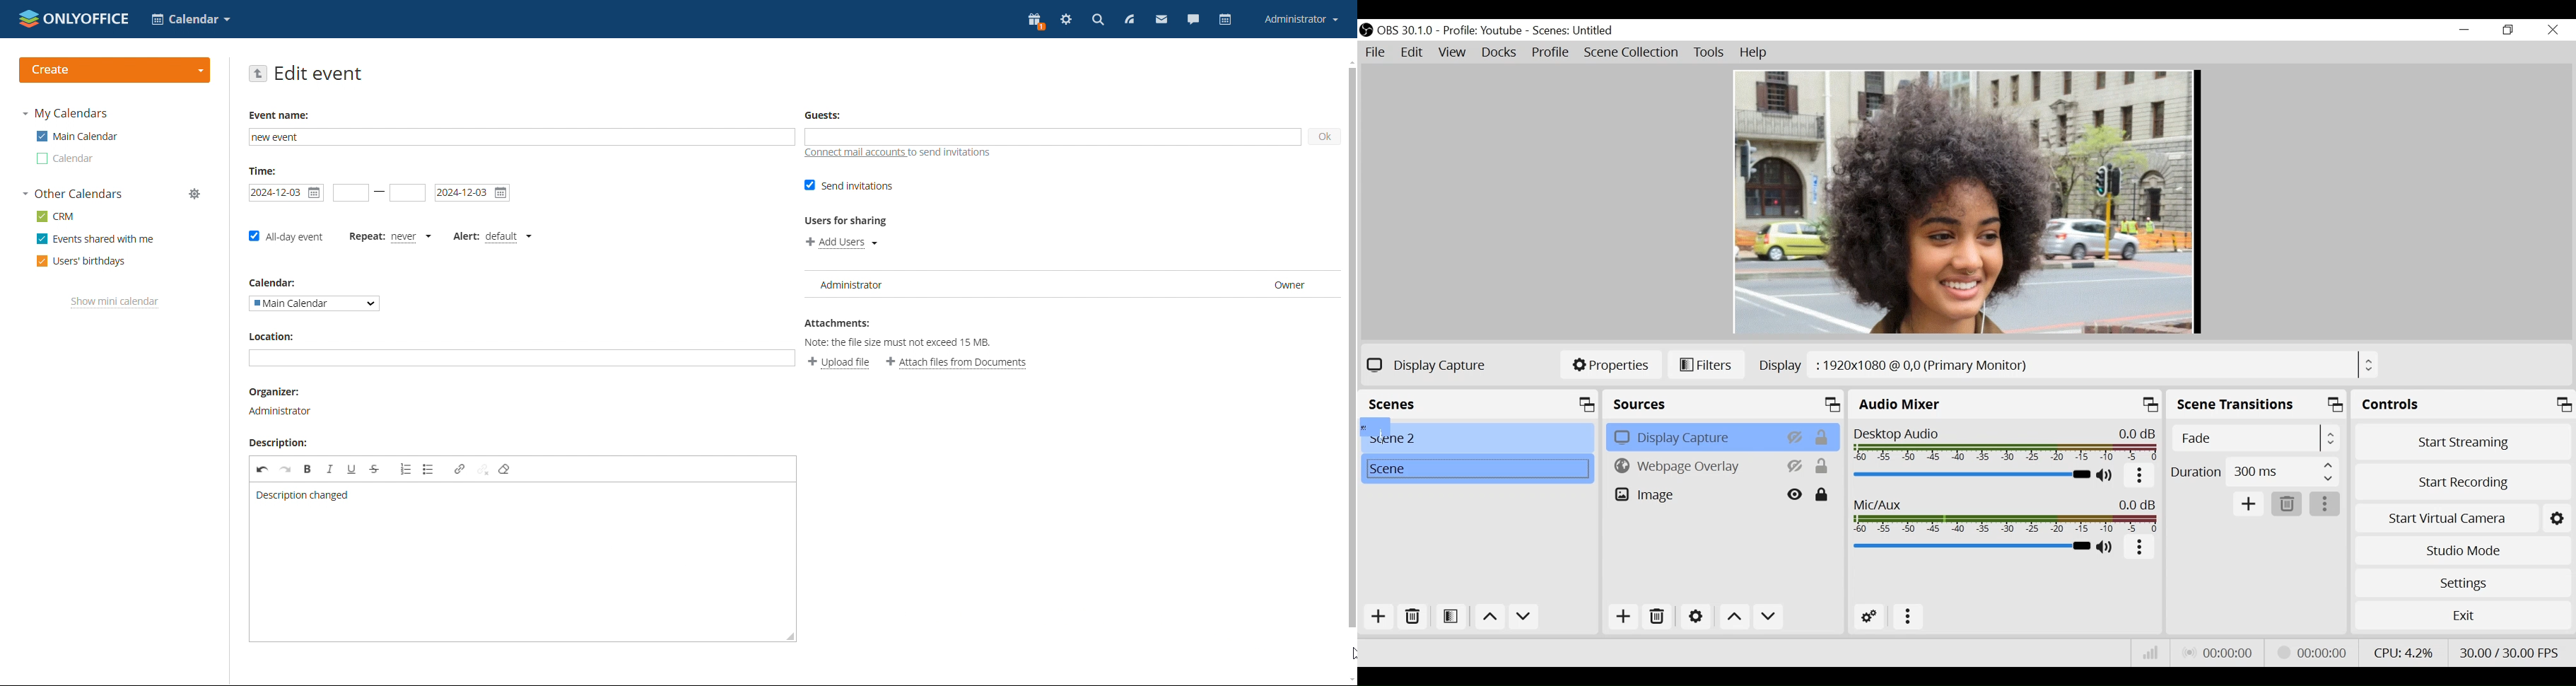  What do you see at coordinates (2463, 442) in the screenshot?
I see `Start Streaming` at bounding box center [2463, 442].